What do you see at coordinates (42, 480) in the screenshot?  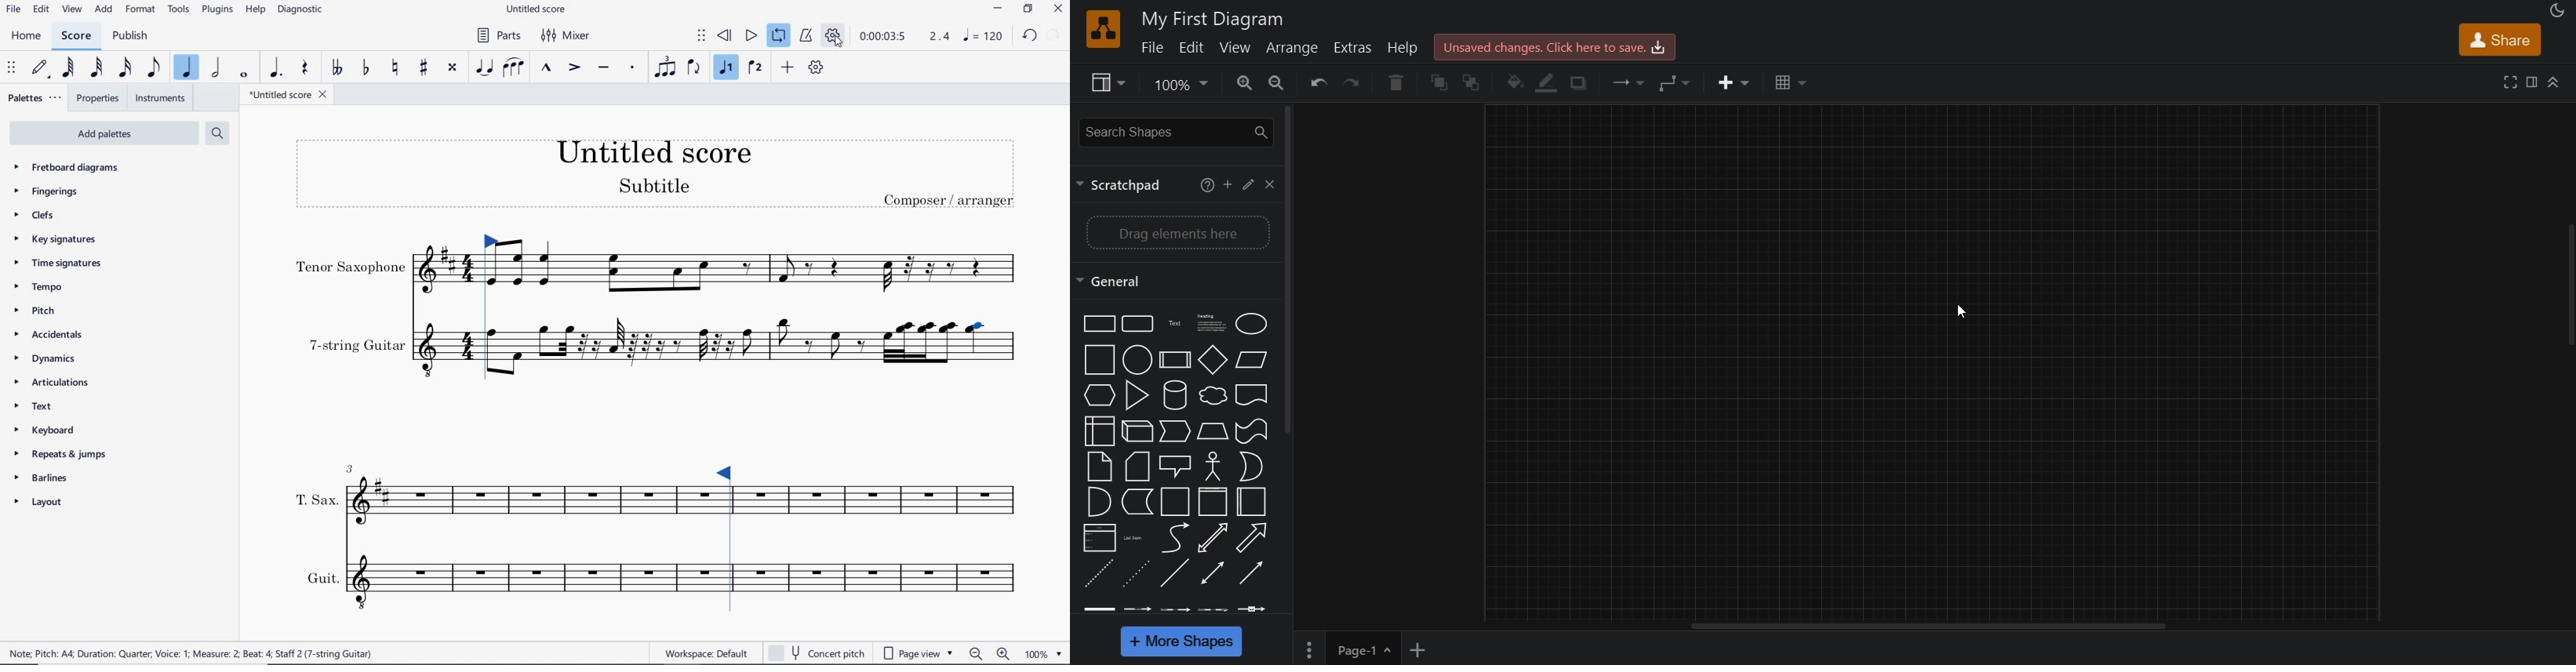 I see `BARLINES` at bounding box center [42, 480].